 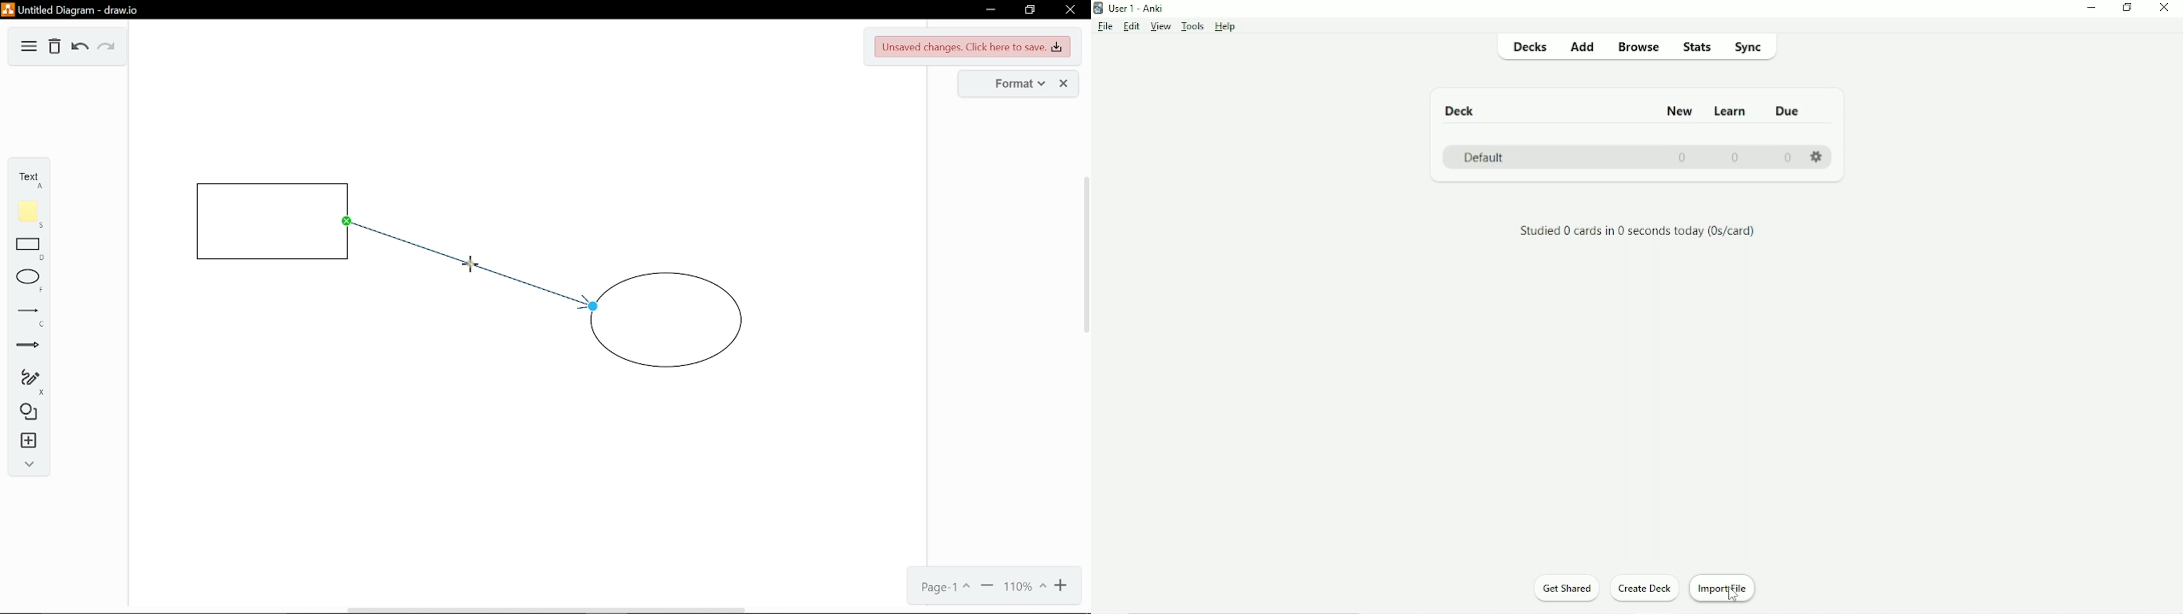 What do you see at coordinates (2165, 8) in the screenshot?
I see `Close` at bounding box center [2165, 8].